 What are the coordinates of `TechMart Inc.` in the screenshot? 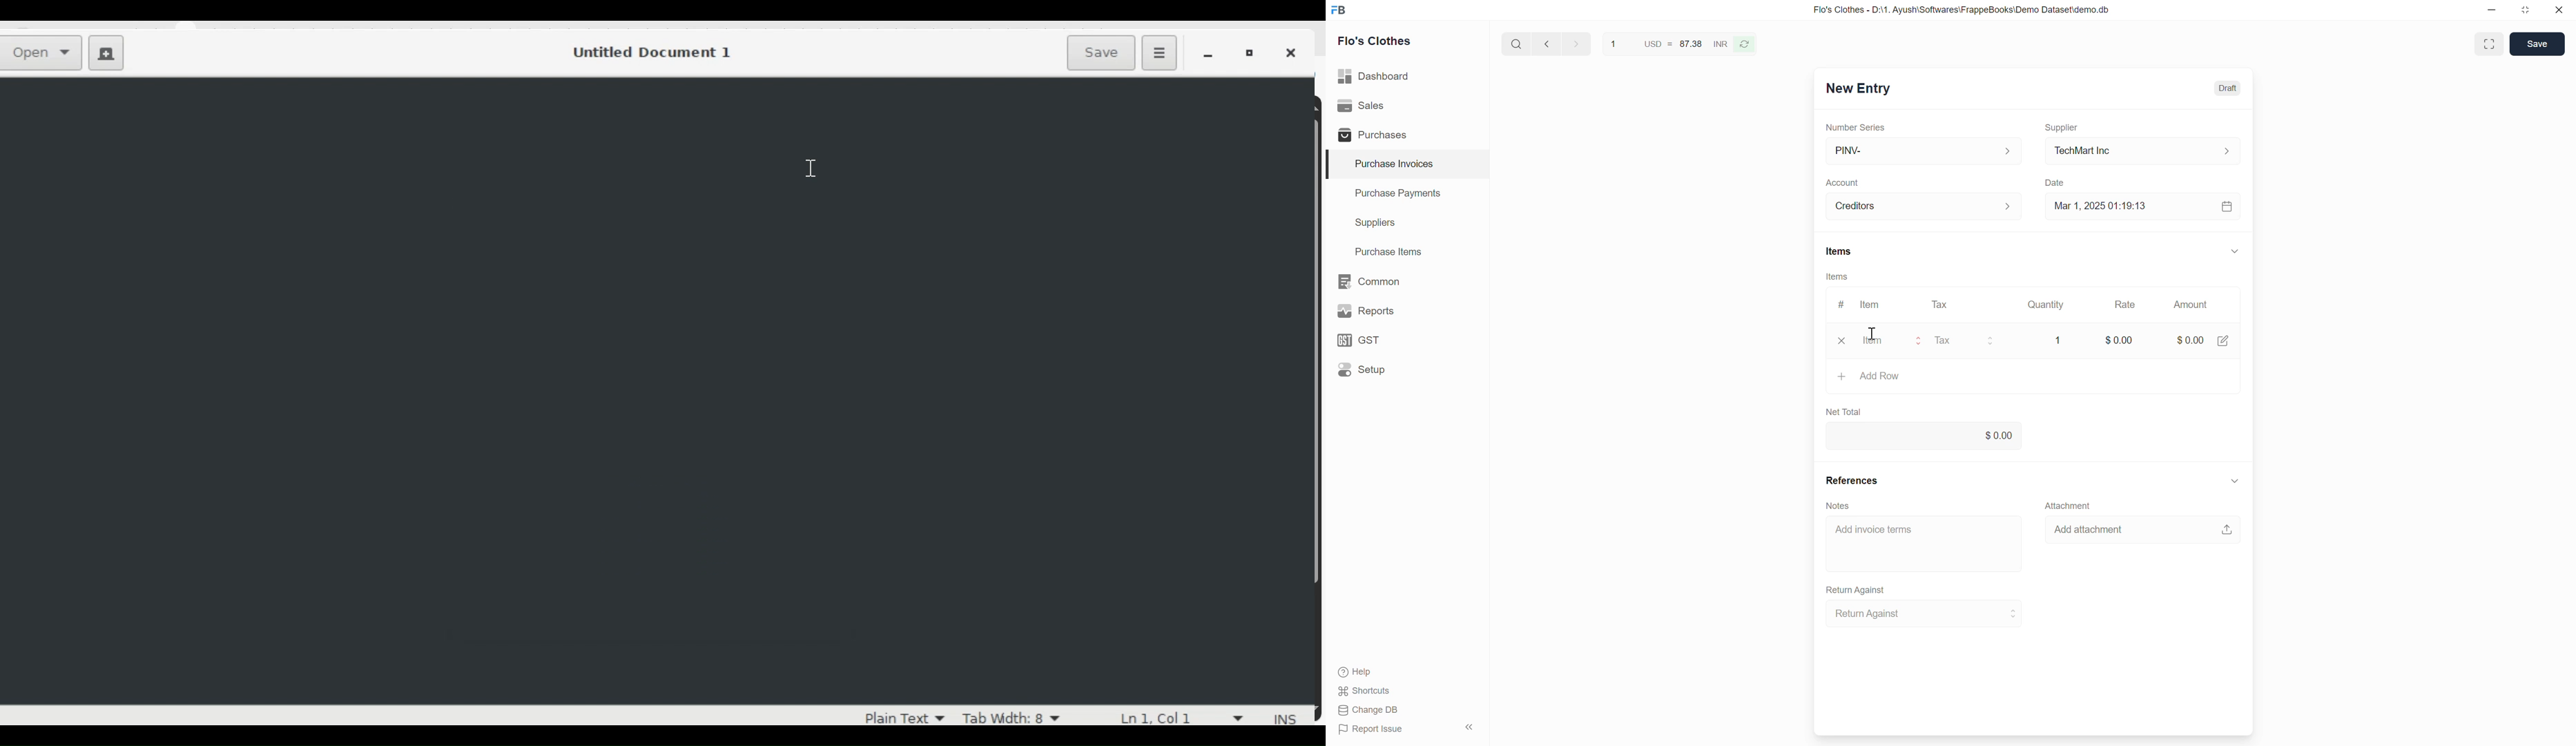 It's located at (2143, 150).